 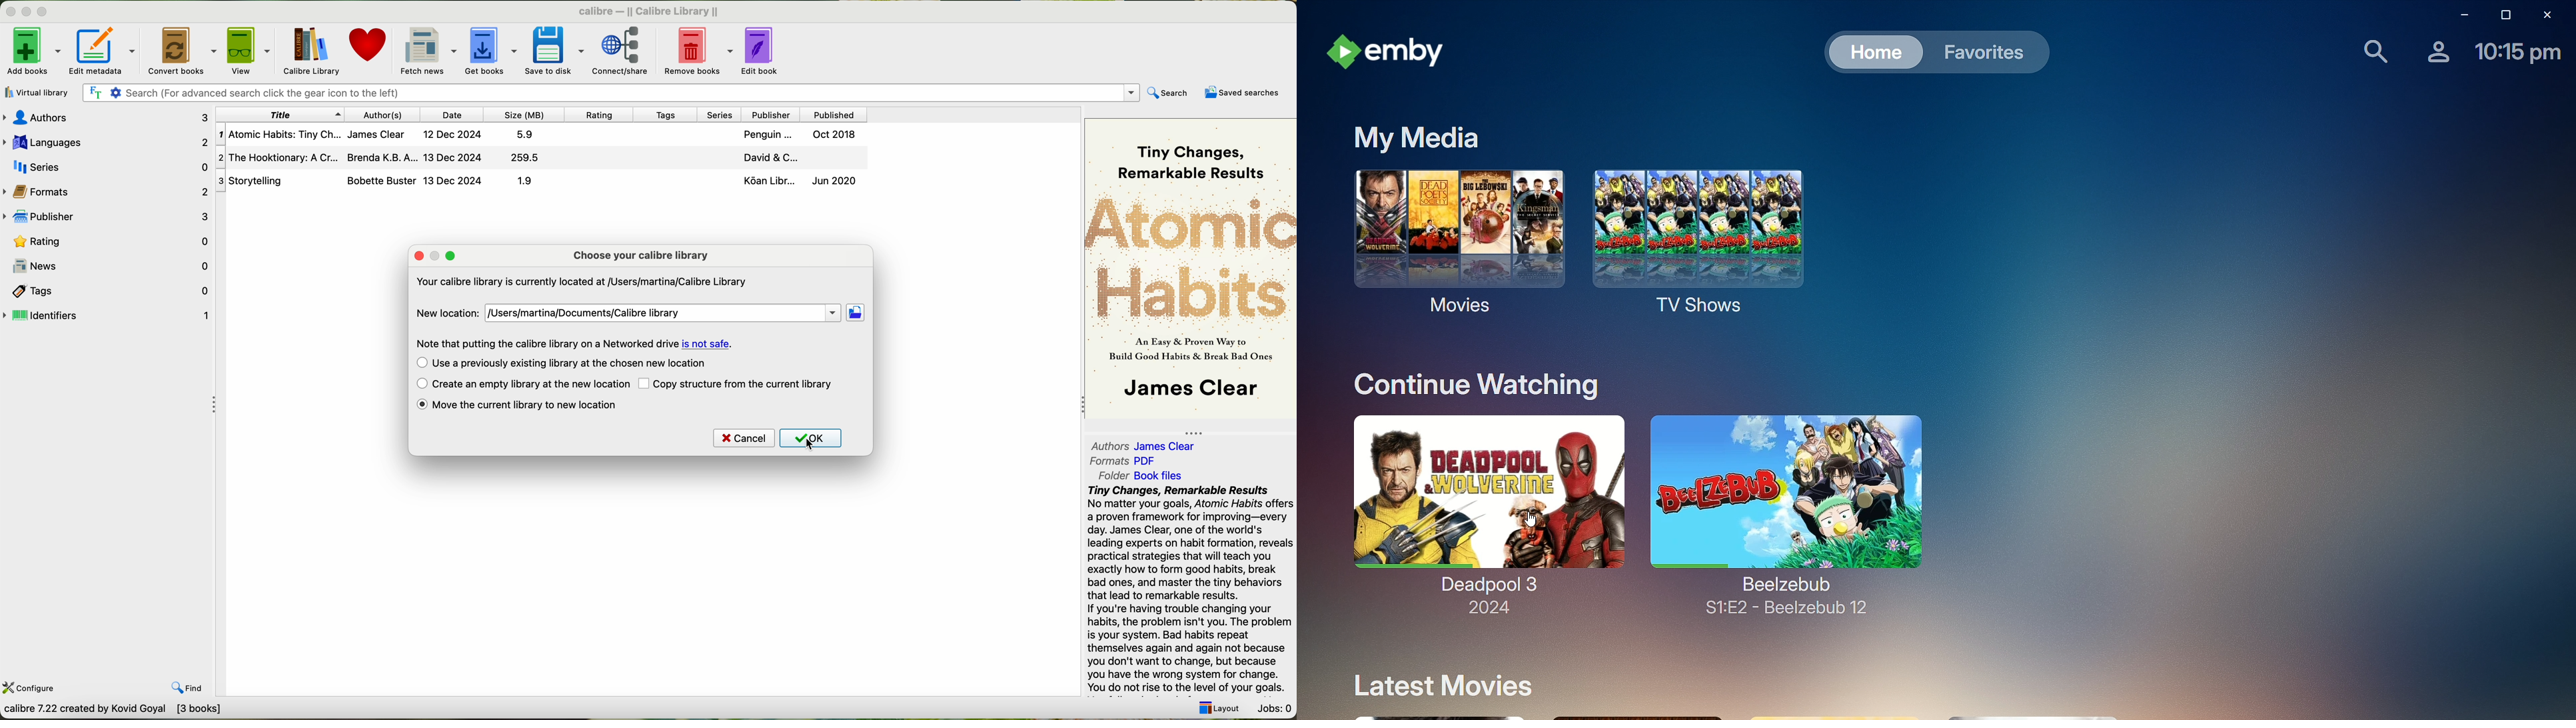 What do you see at coordinates (1791, 501) in the screenshot?
I see `Beelzebub` at bounding box center [1791, 501].